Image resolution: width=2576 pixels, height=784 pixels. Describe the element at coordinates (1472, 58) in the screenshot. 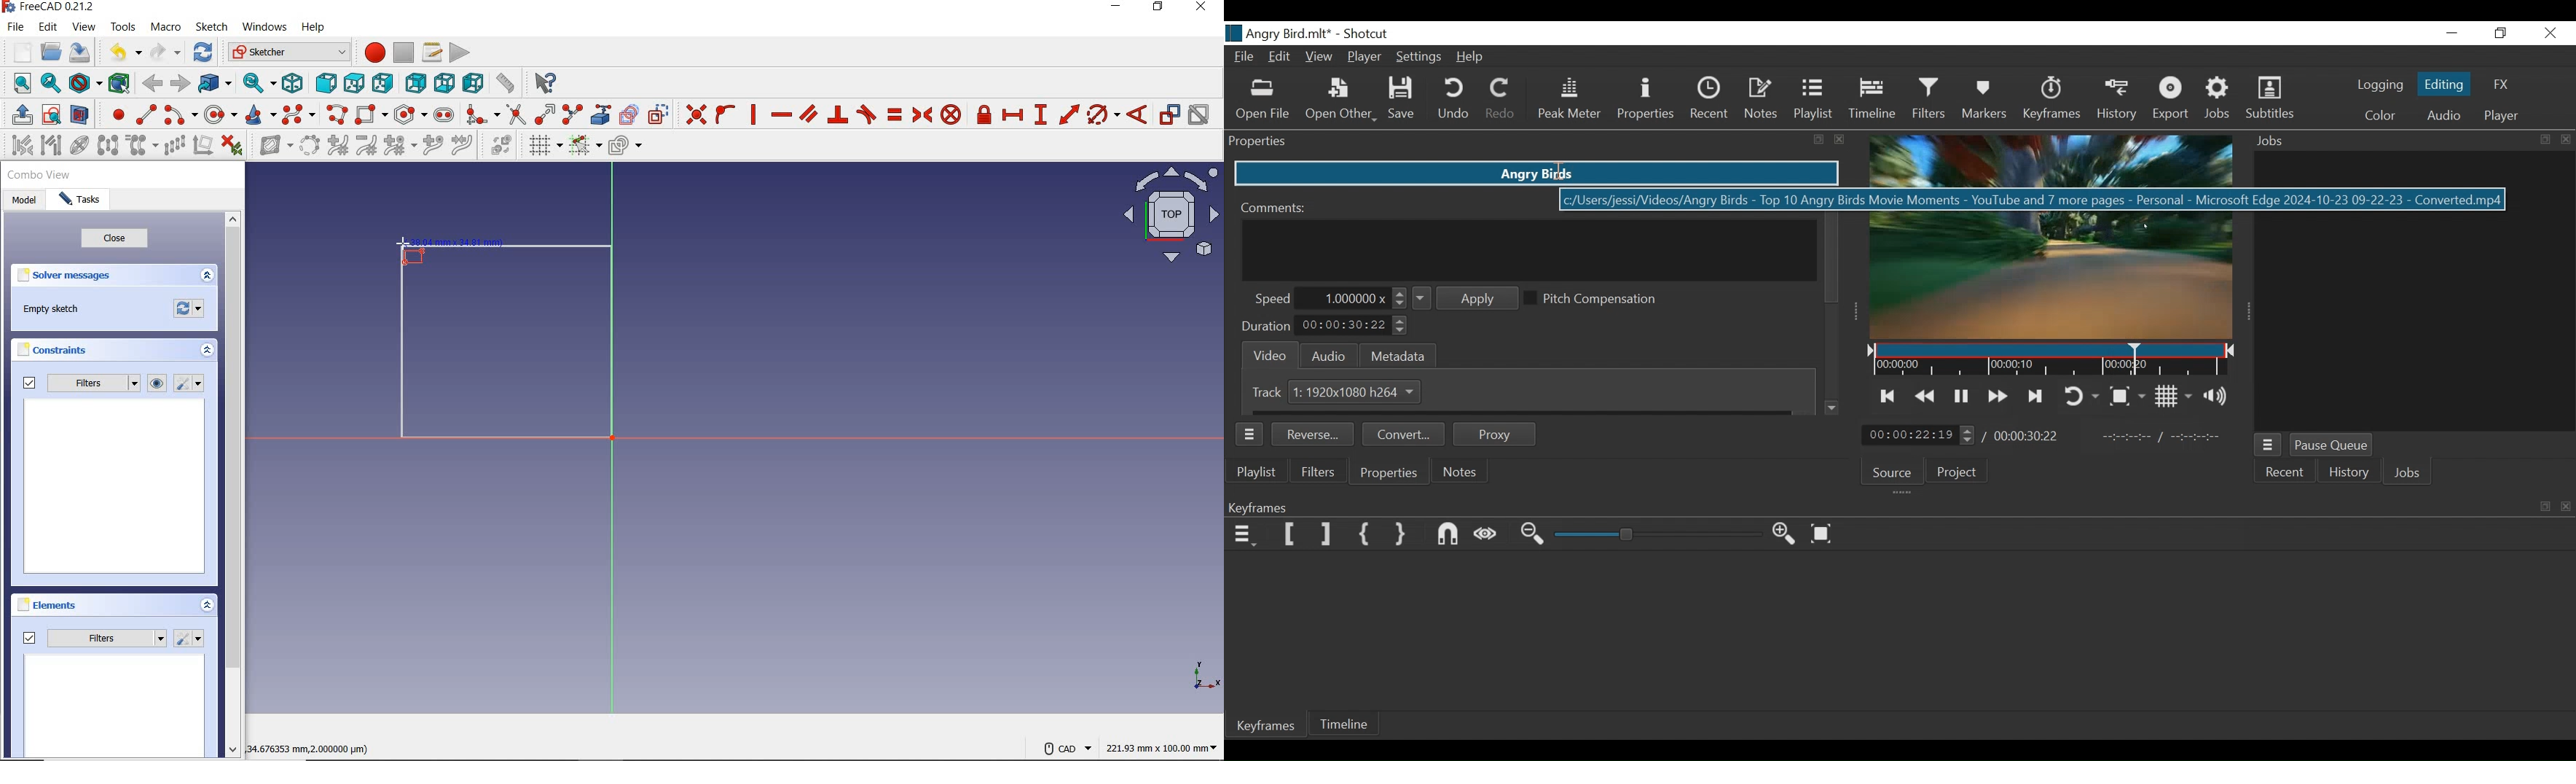

I see `Help` at that location.